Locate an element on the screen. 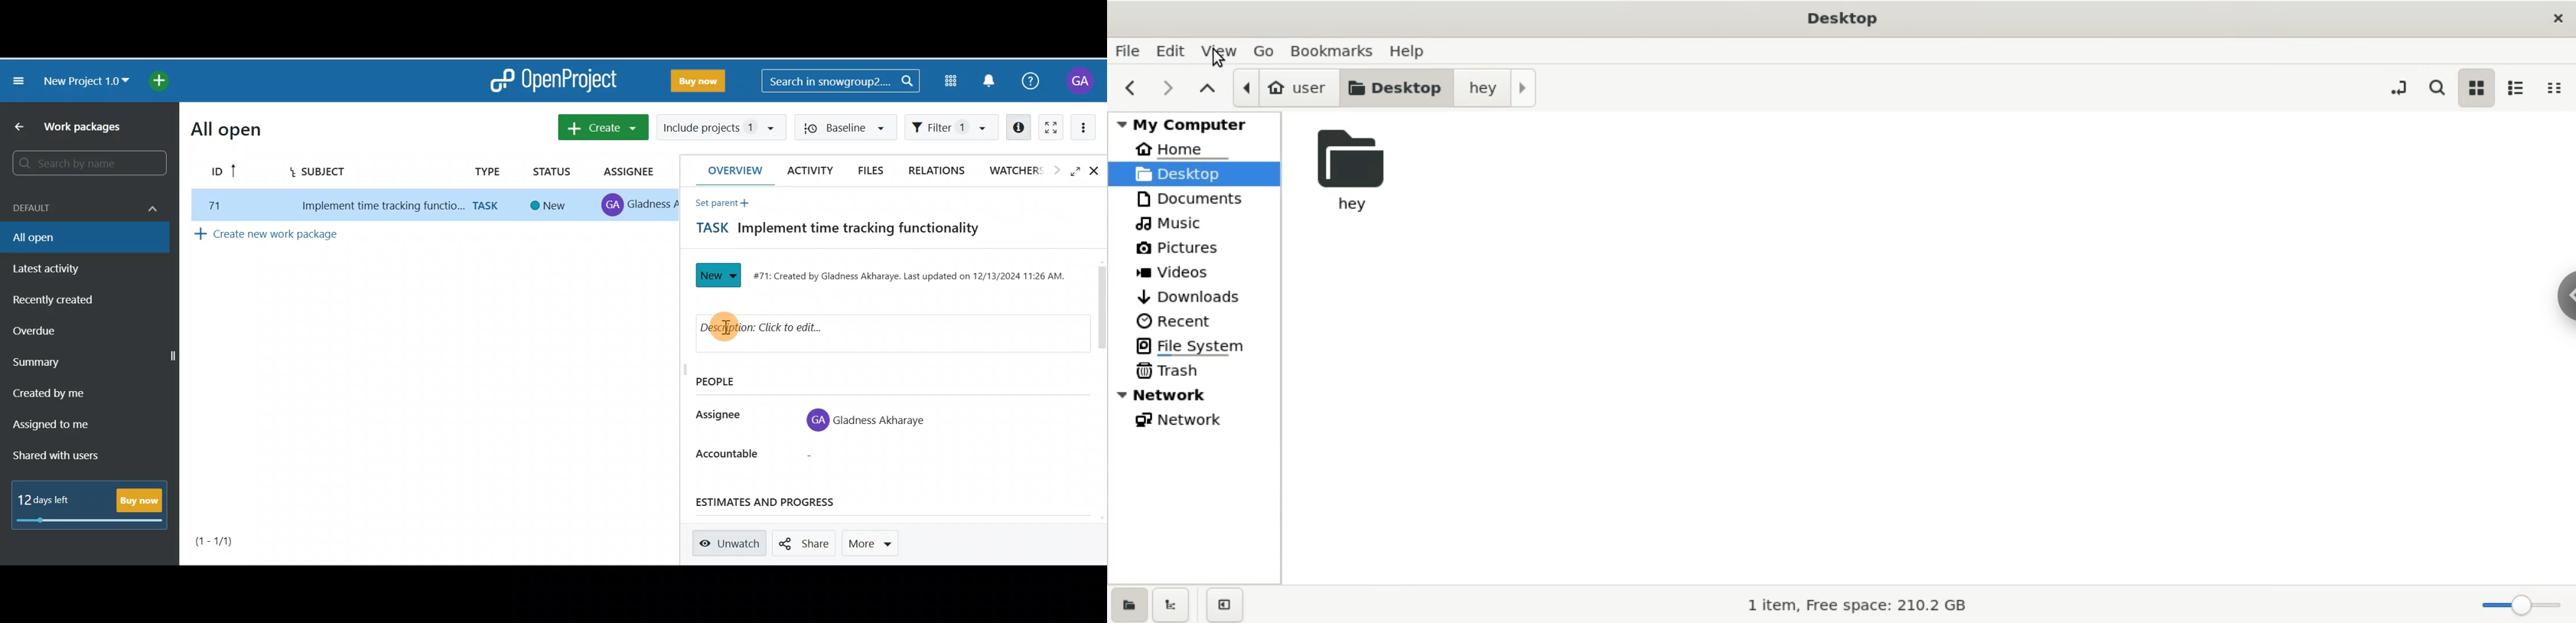  Collapse project menu is located at coordinates (20, 84).